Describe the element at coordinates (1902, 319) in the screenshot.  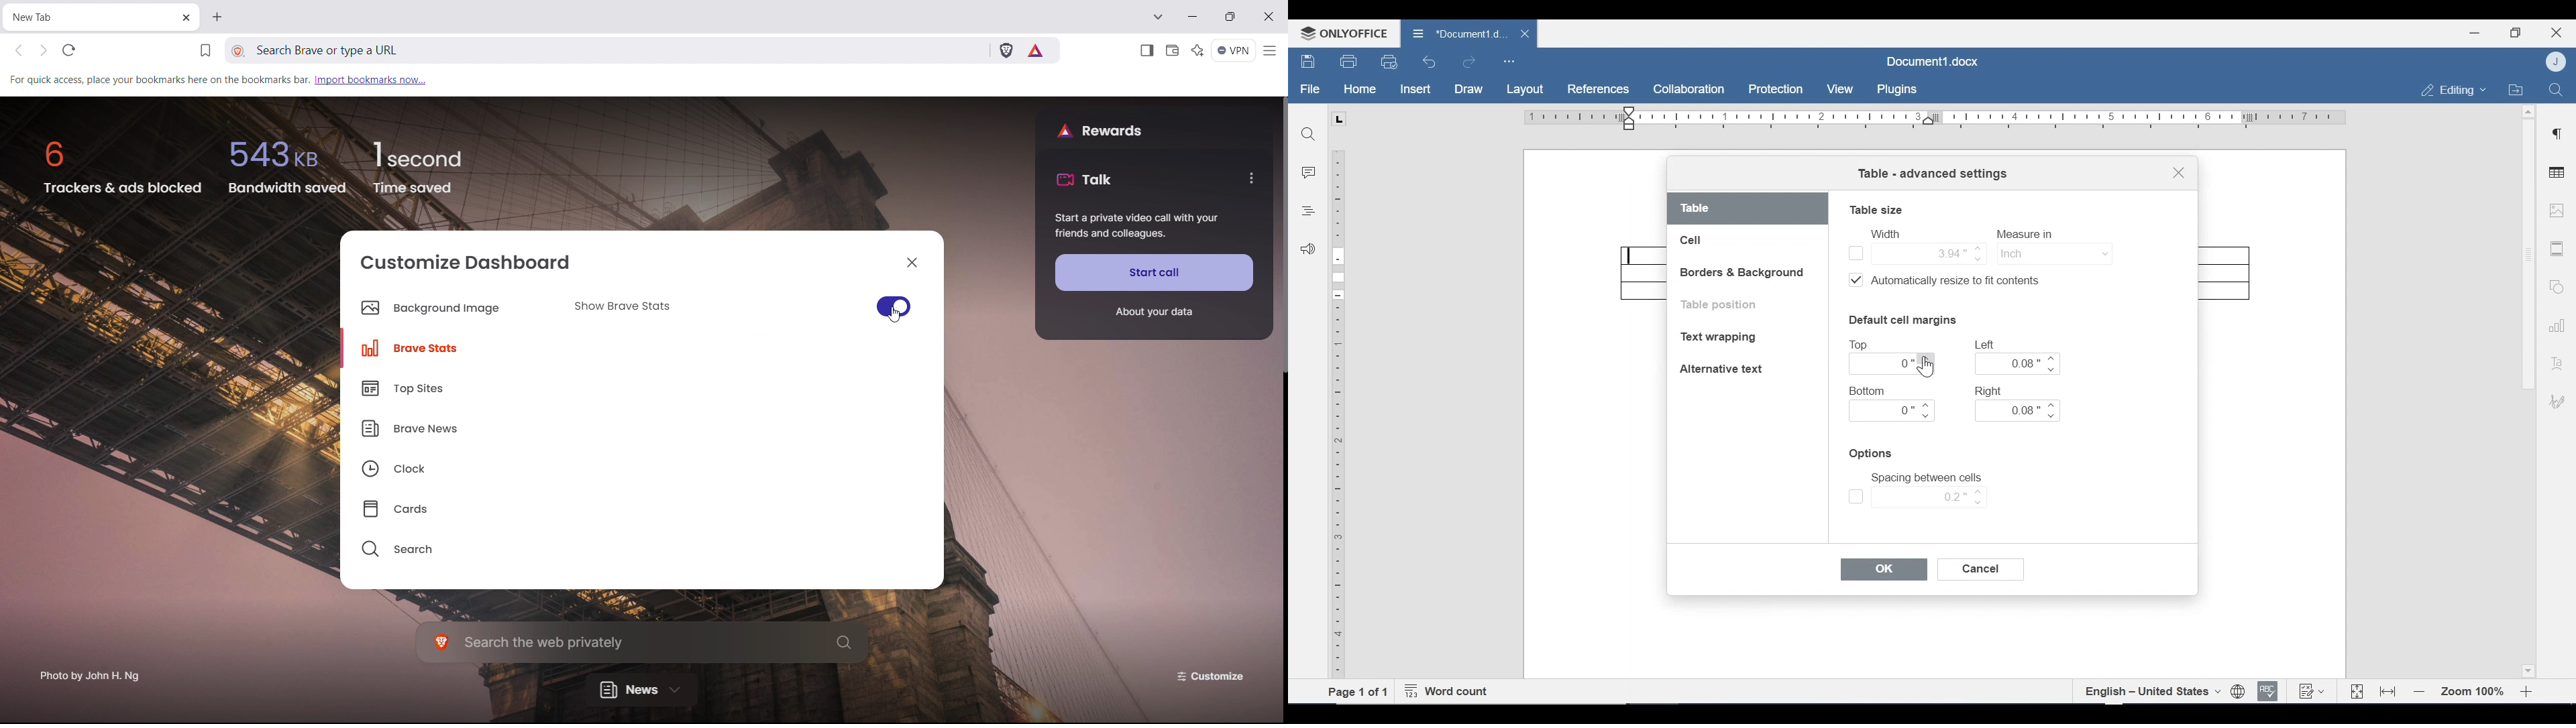
I see `Default cell margins` at that location.